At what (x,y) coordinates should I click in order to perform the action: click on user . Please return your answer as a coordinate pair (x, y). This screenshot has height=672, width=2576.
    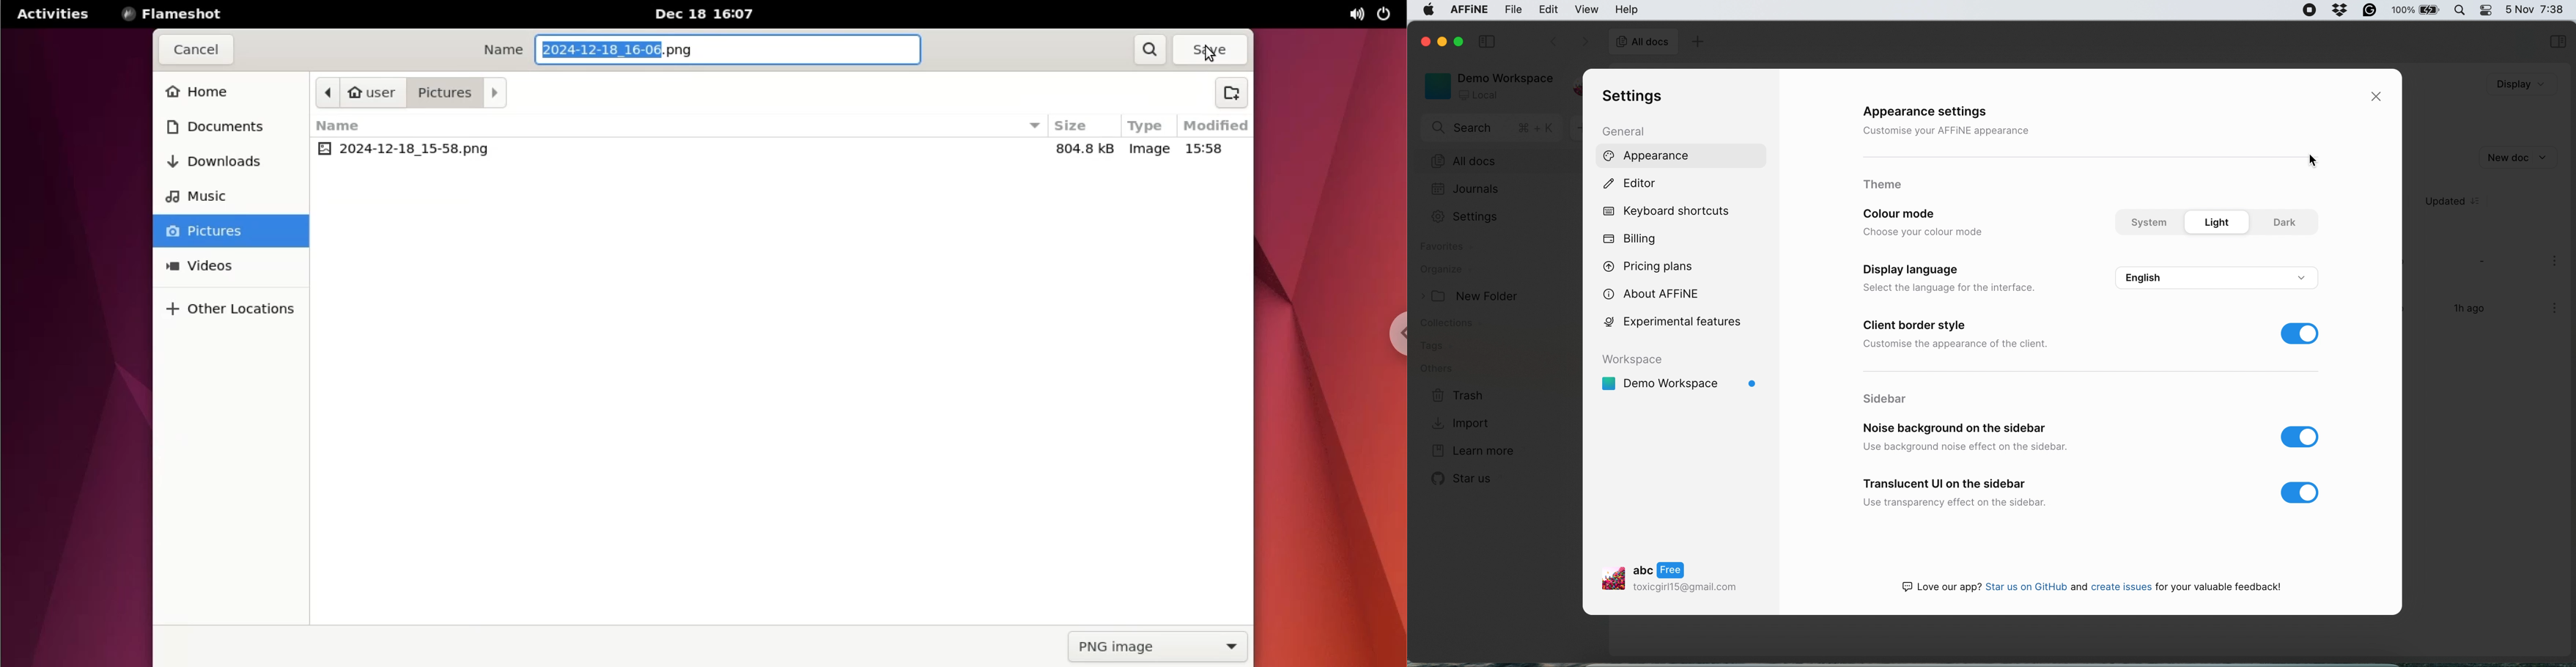
    Looking at the image, I should click on (372, 93).